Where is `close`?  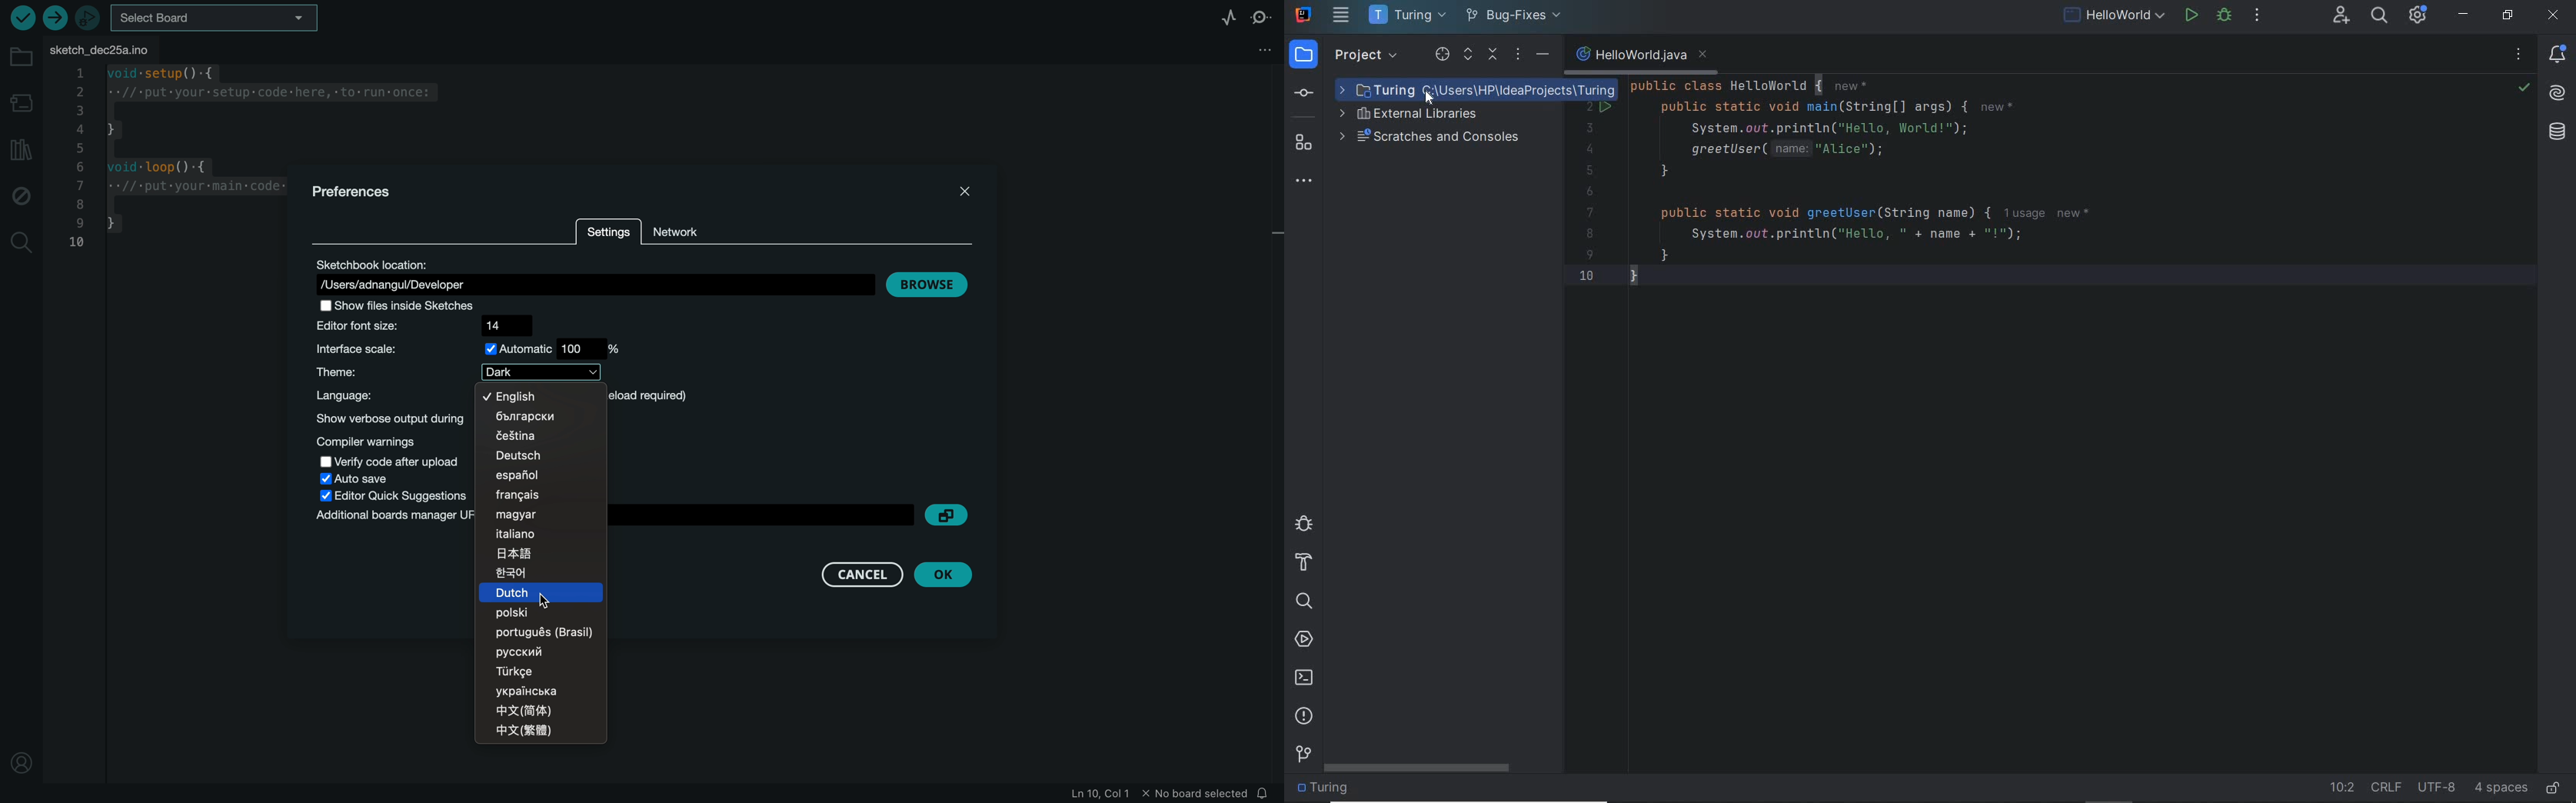 close is located at coordinates (966, 190).